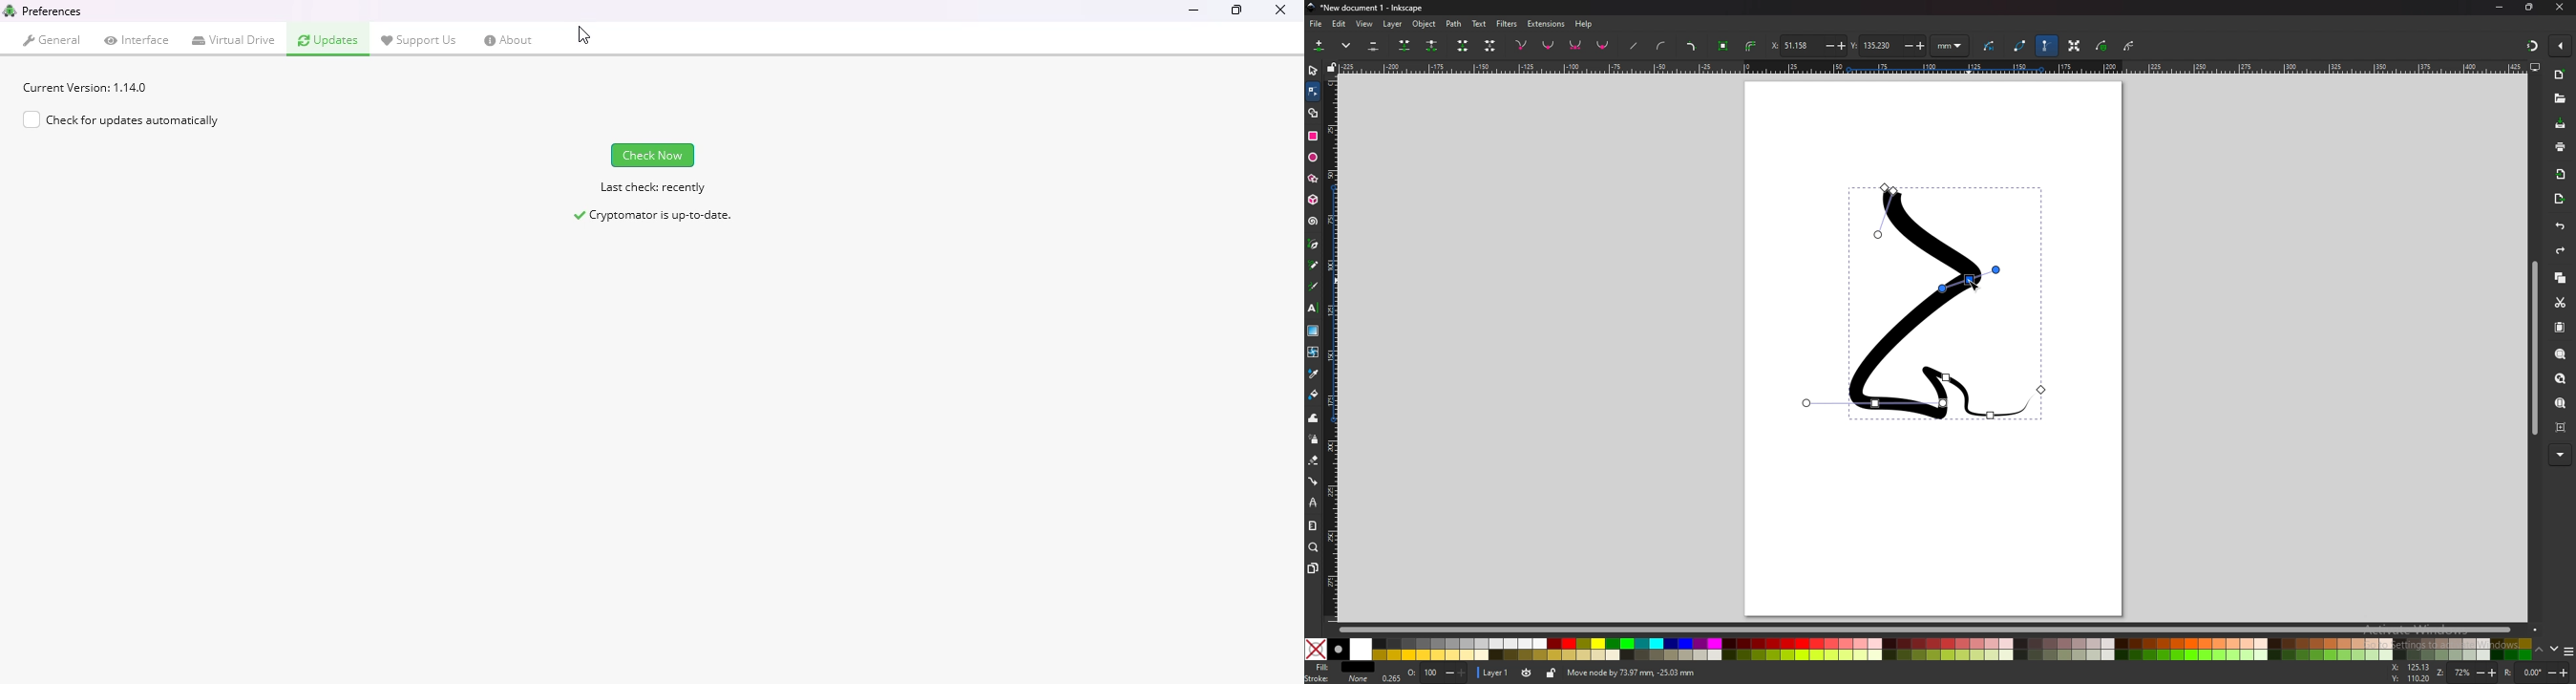  Describe the element at coordinates (1725, 44) in the screenshot. I see `object to path` at that location.